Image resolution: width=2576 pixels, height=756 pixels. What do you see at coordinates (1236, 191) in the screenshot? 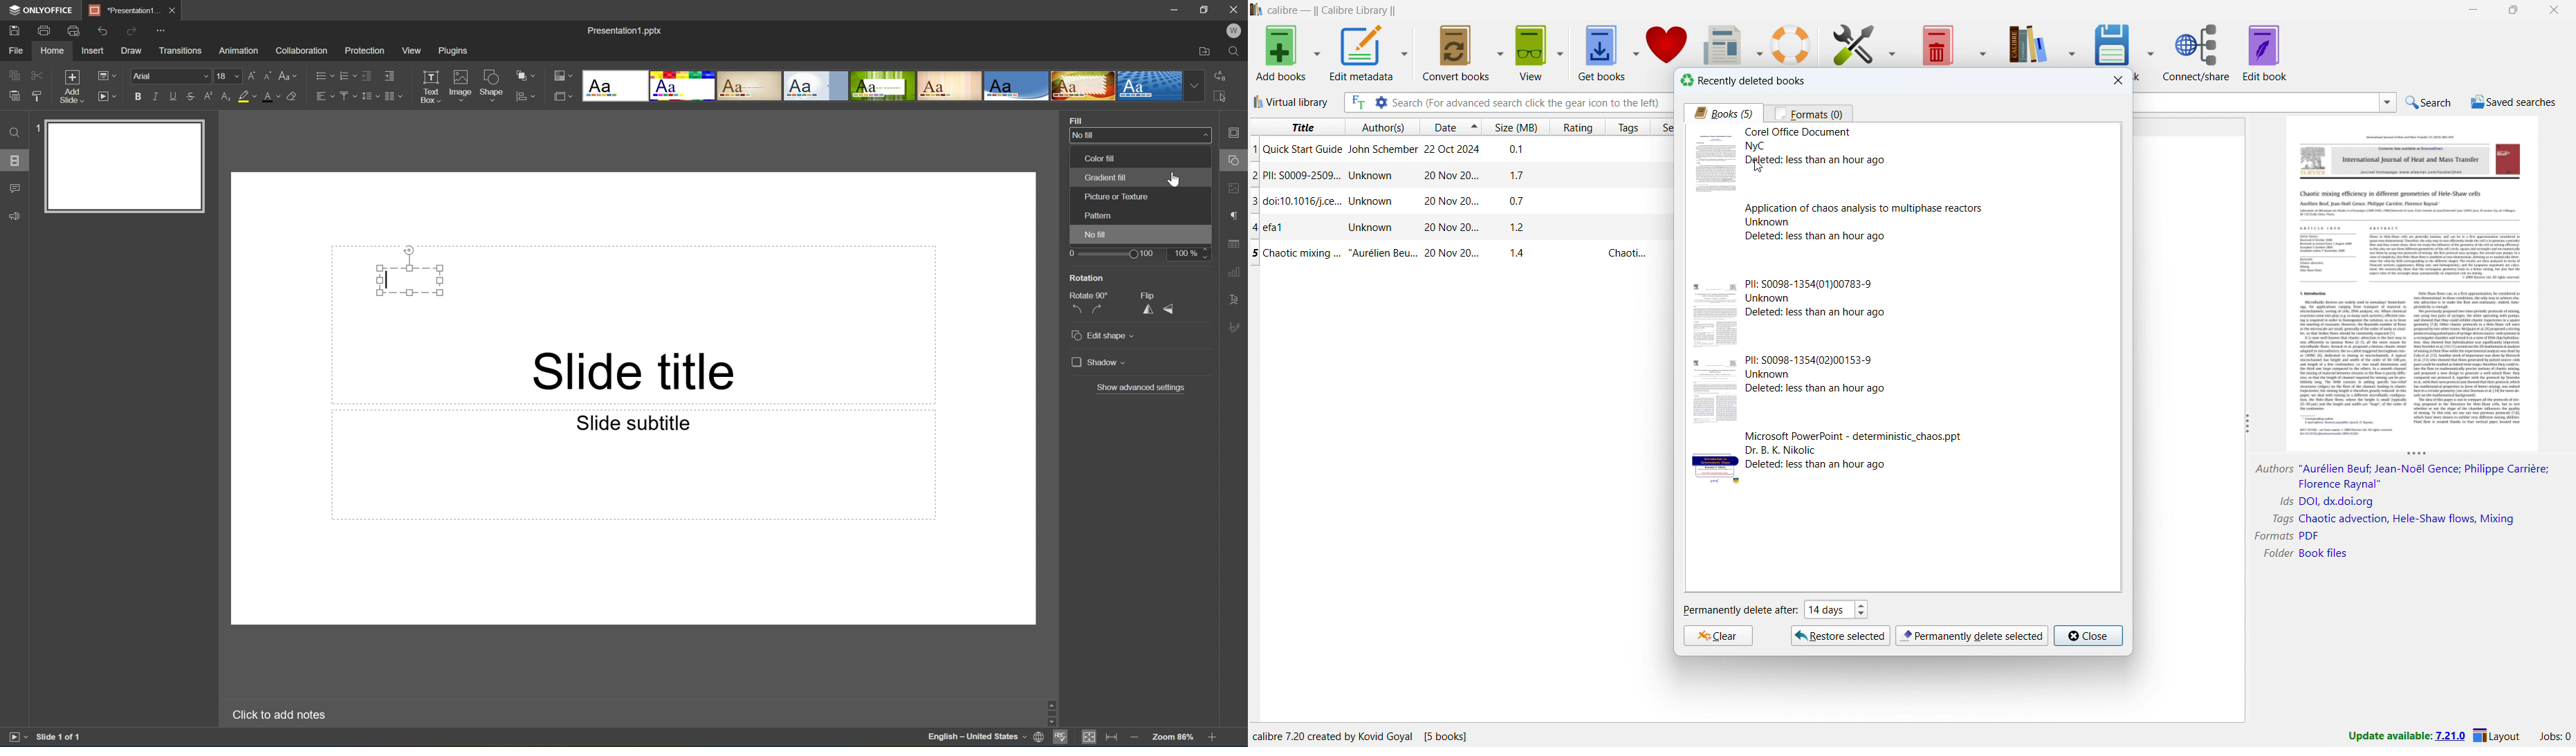
I see `image settings` at bounding box center [1236, 191].